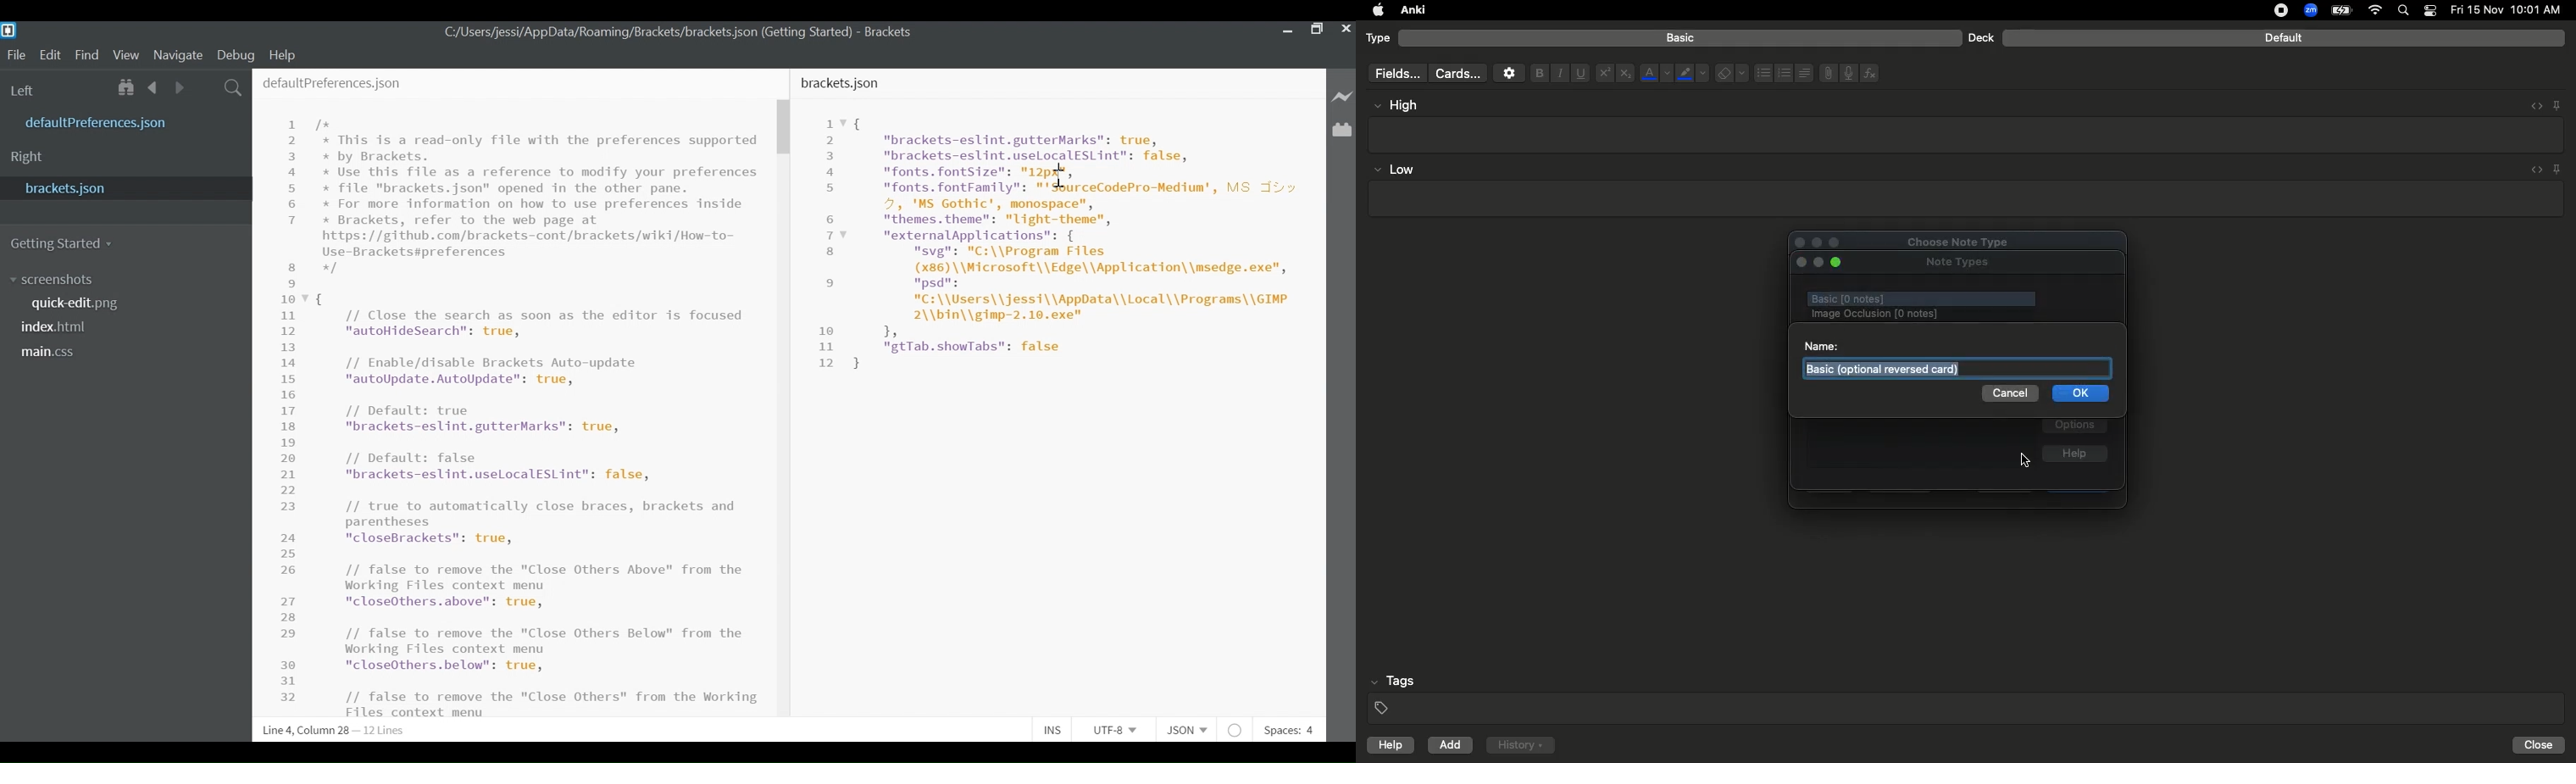 This screenshot has height=784, width=2576. What do you see at coordinates (1847, 71) in the screenshot?
I see `Voice recorder` at bounding box center [1847, 71].